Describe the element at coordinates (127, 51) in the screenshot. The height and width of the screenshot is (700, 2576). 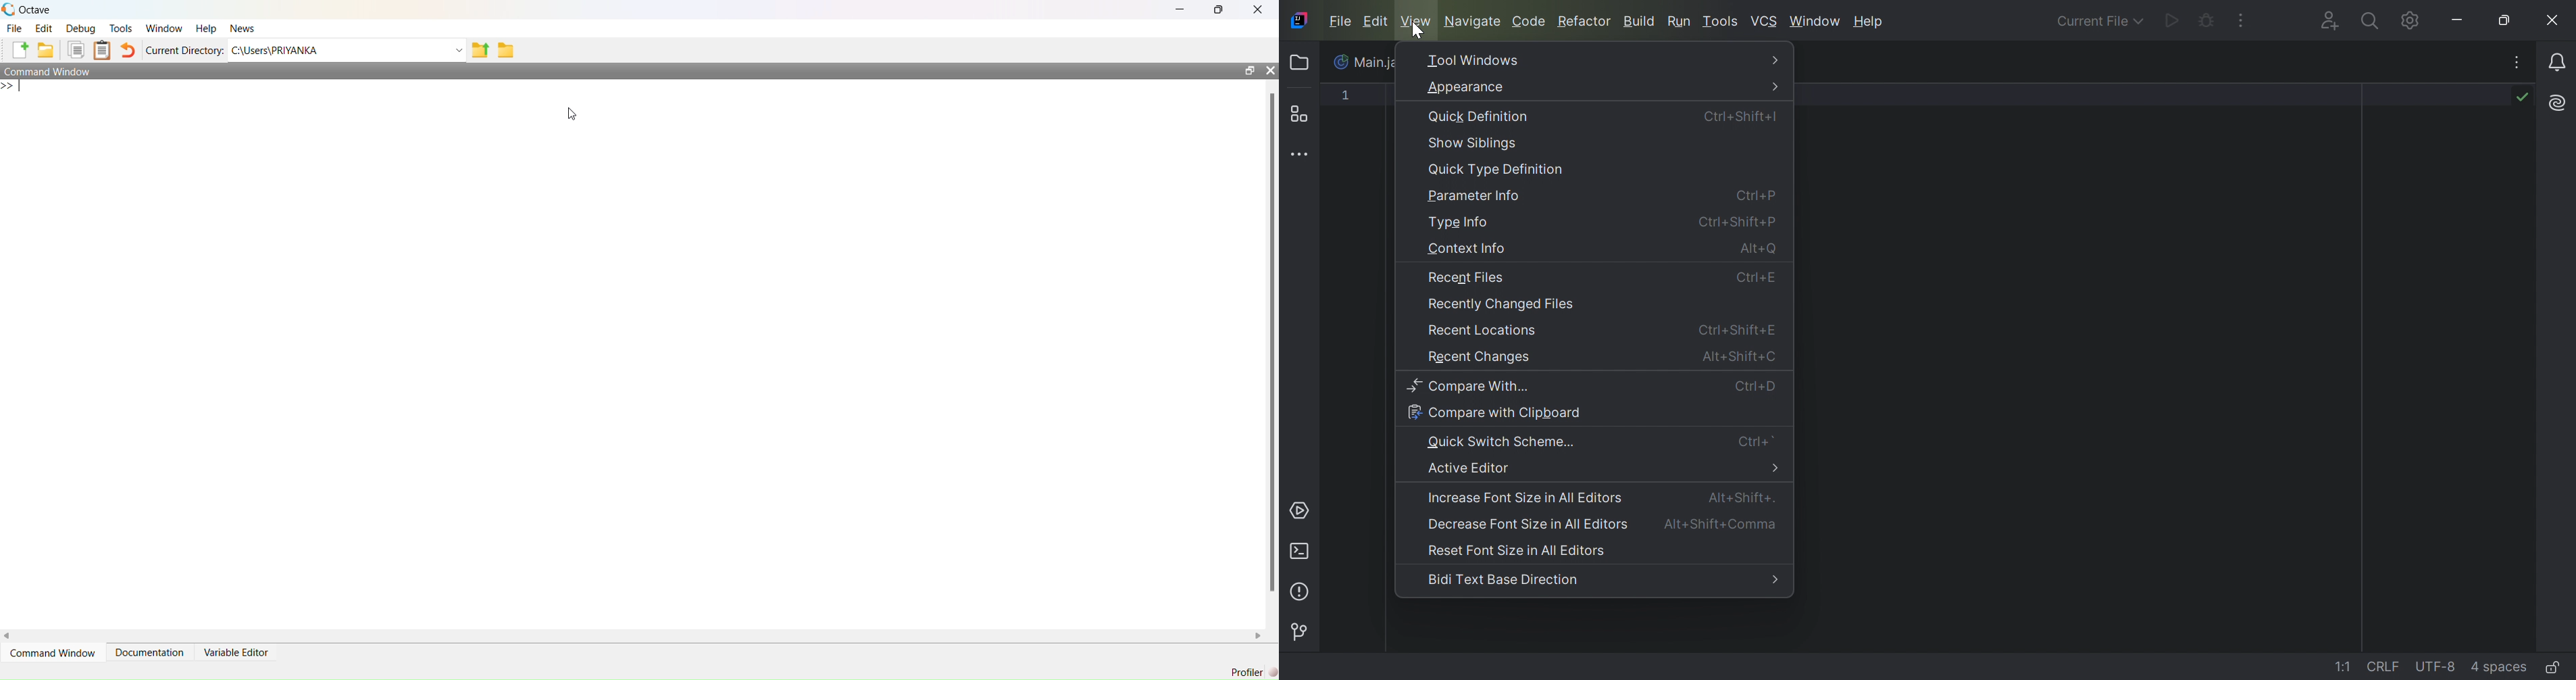
I see `undo` at that location.